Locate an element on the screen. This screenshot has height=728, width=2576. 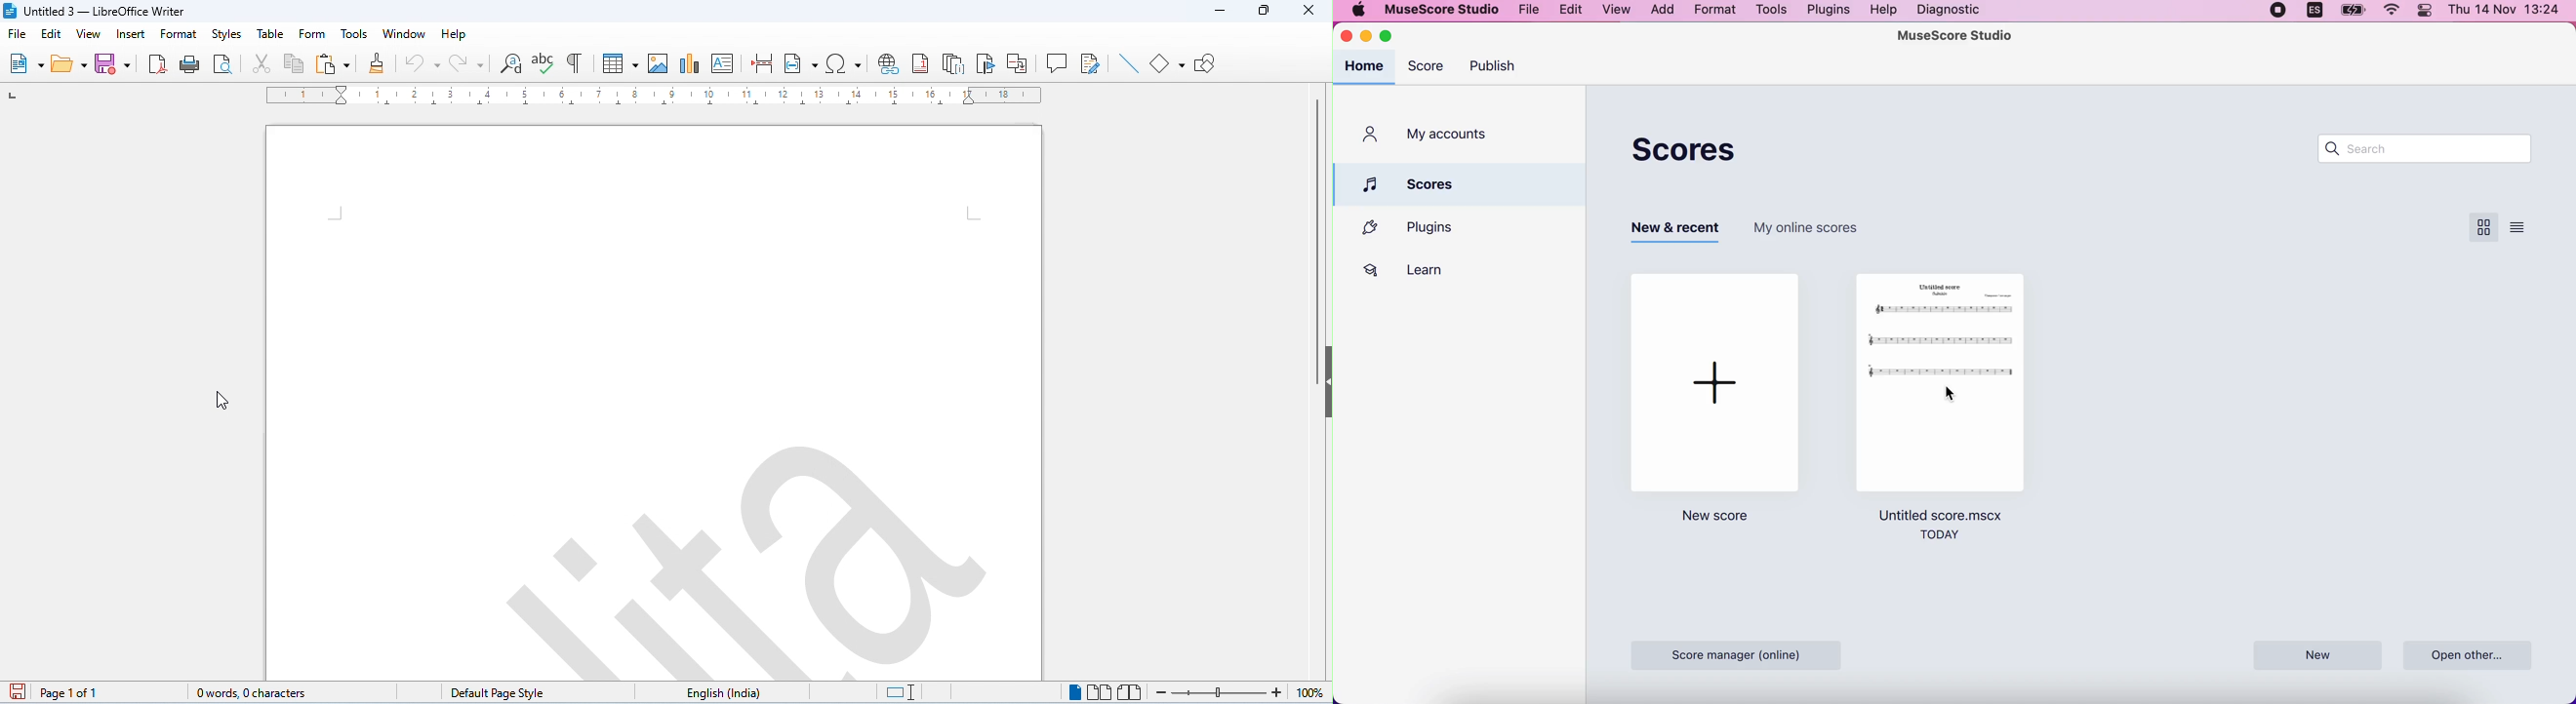
0 words, 0 characters is located at coordinates (243, 690).